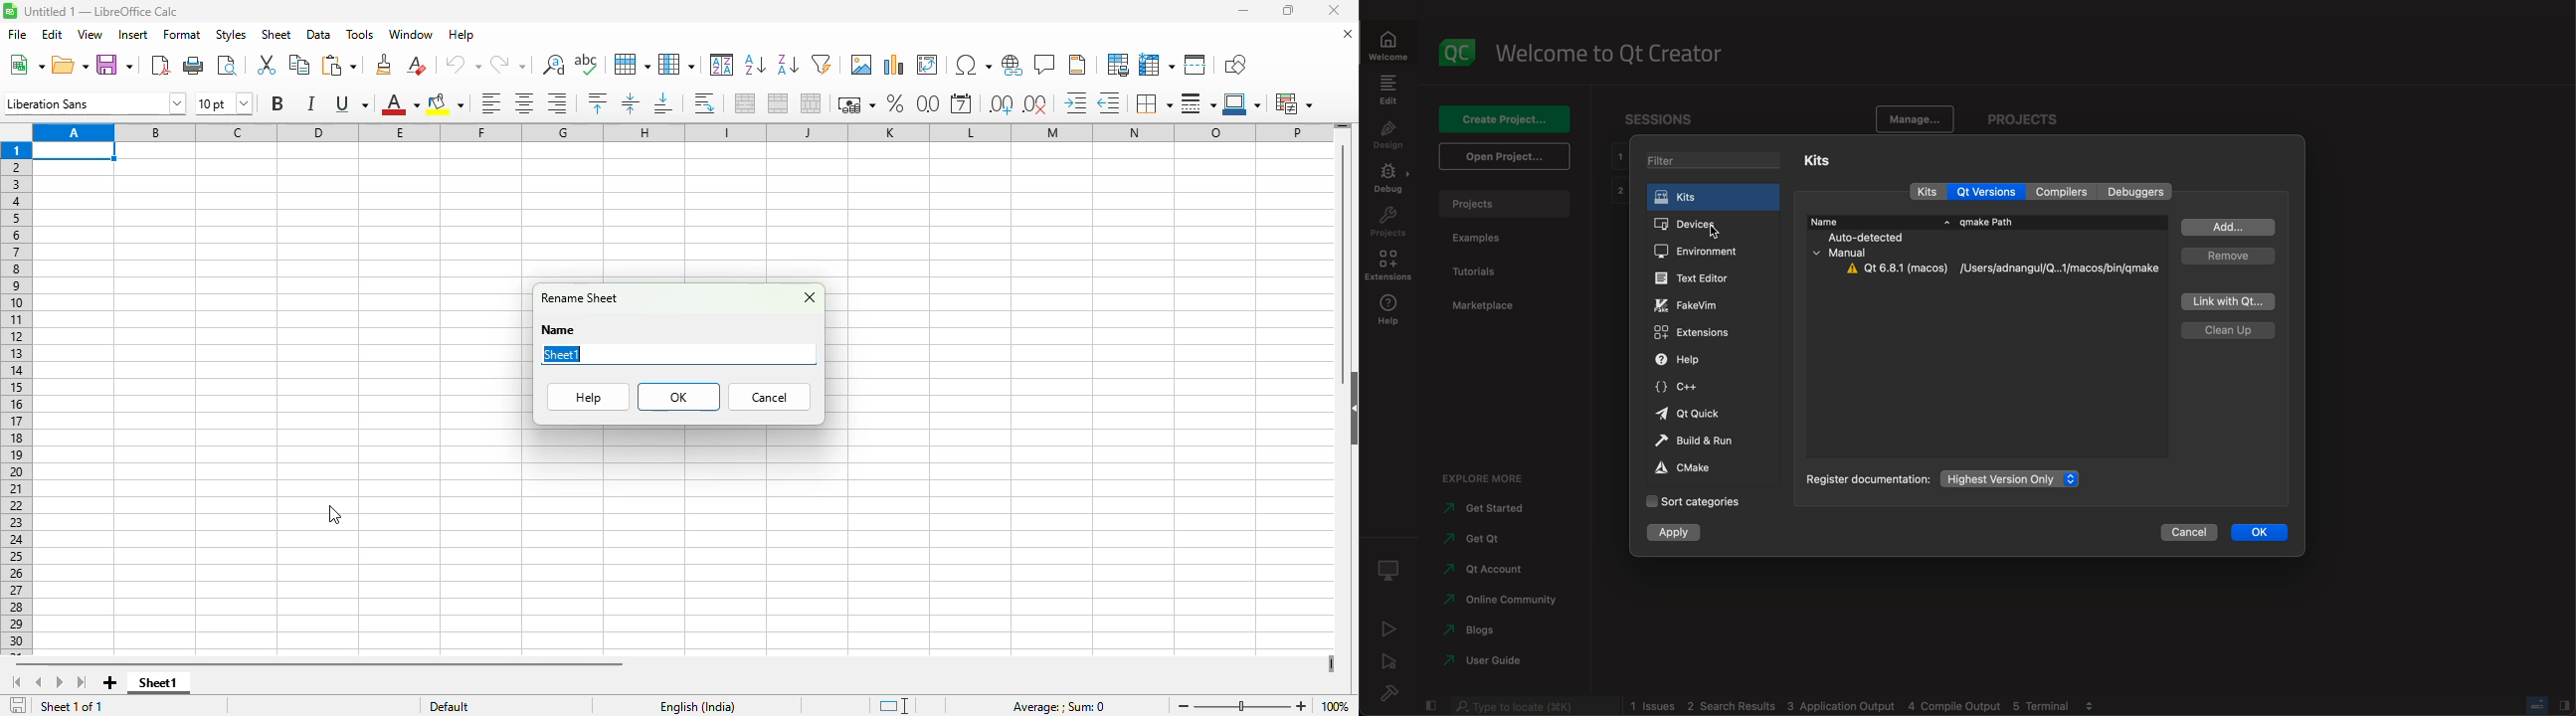 The image size is (2576, 728). I want to click on align bottom, so click(664, 103).